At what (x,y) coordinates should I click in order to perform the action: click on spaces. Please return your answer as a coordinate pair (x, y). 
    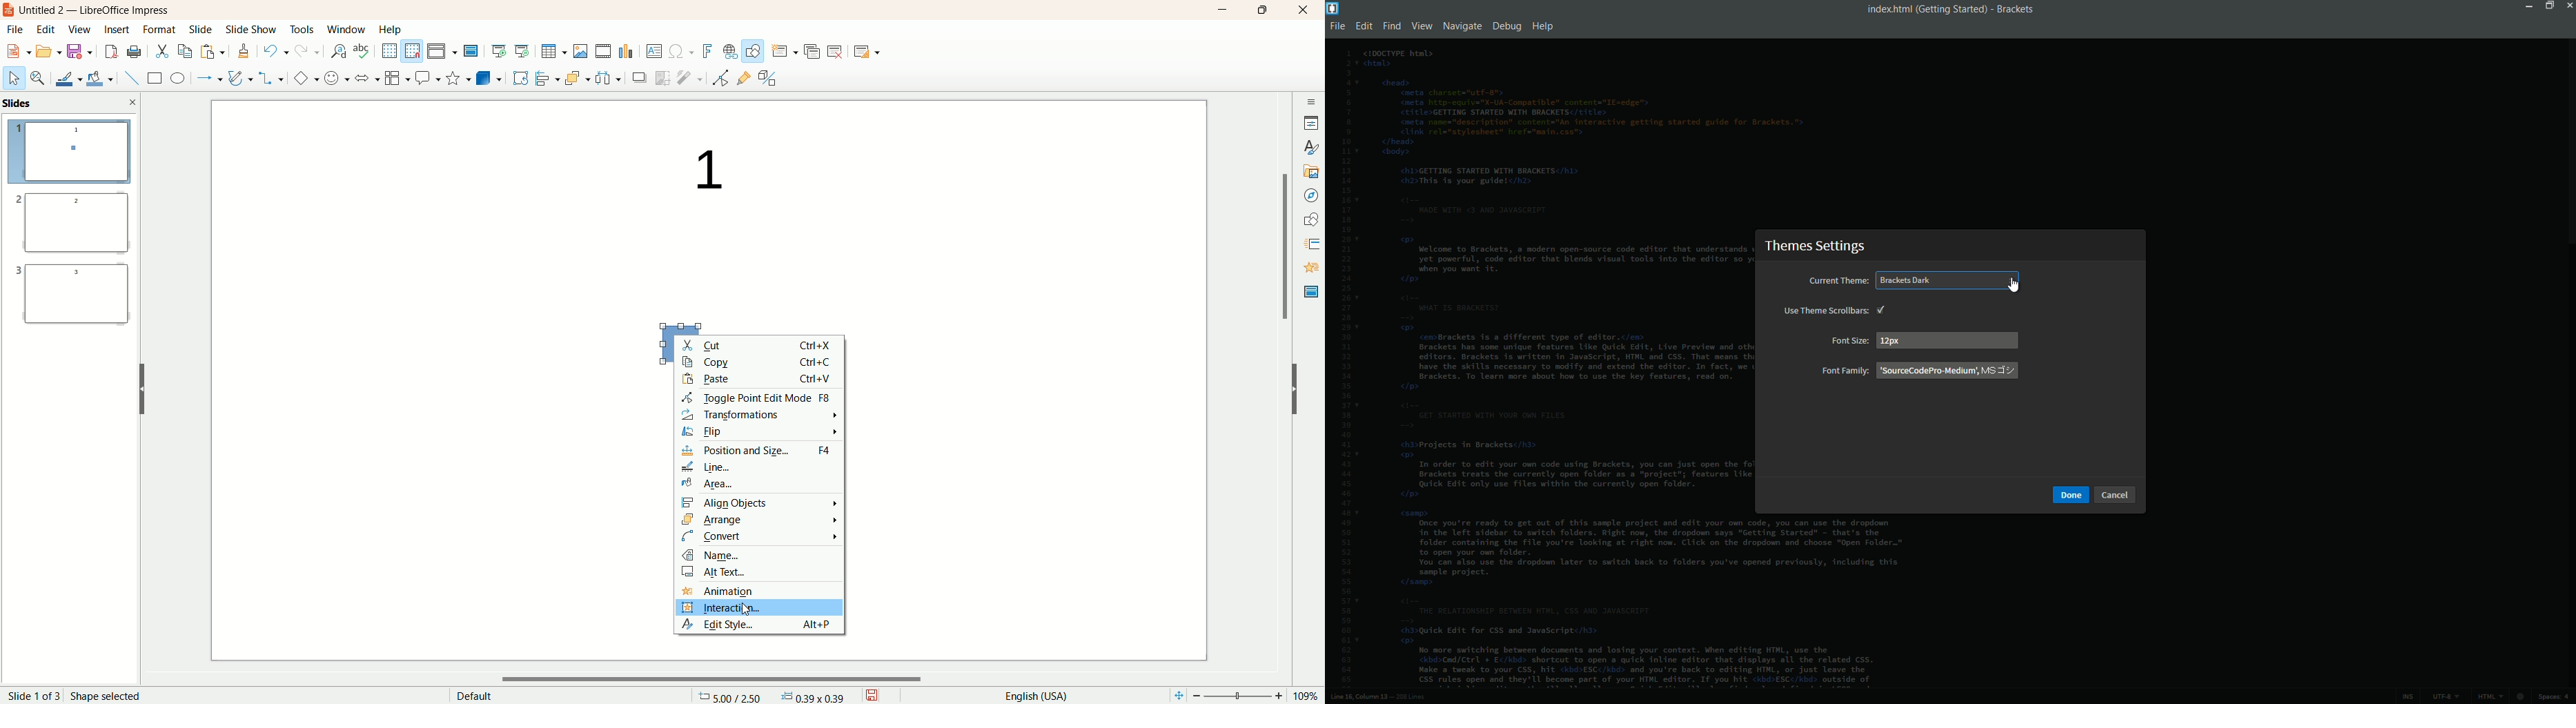
    Looking at the image, I should click on (2555, 697).